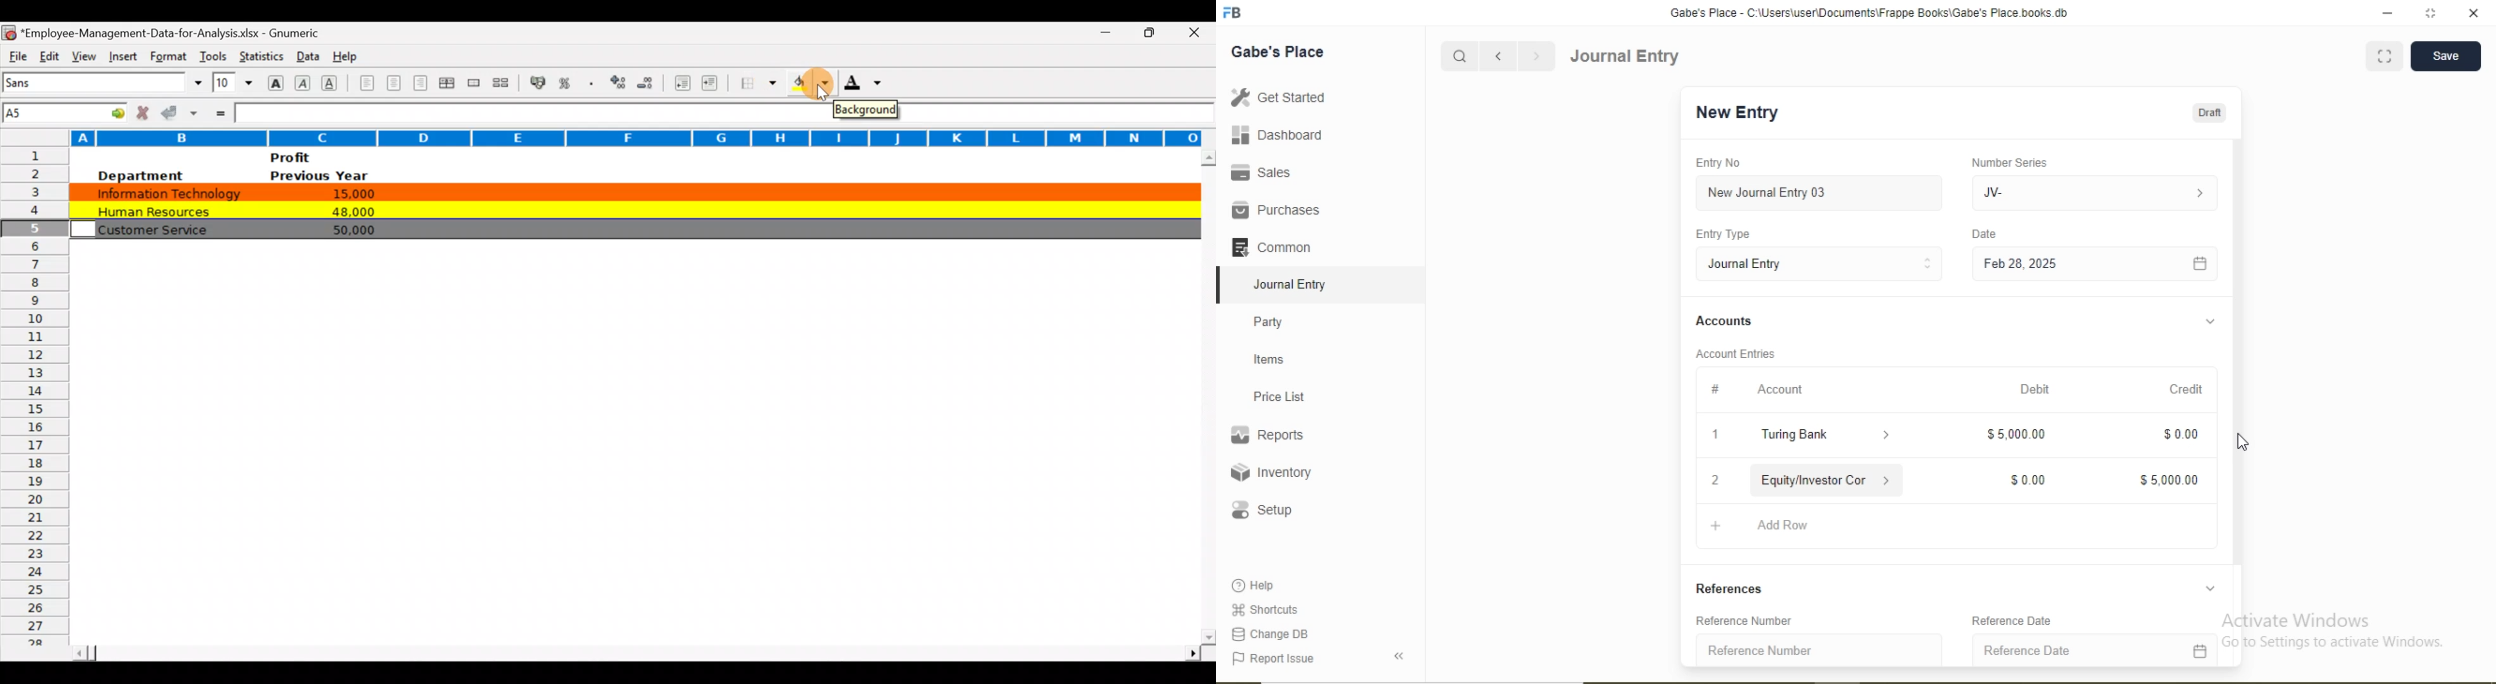 This screenshot has width=2520, height=700. Describe the element at coordinates (2020, 263) in the screenshot. I see `Feb 28, 2025` at that location.